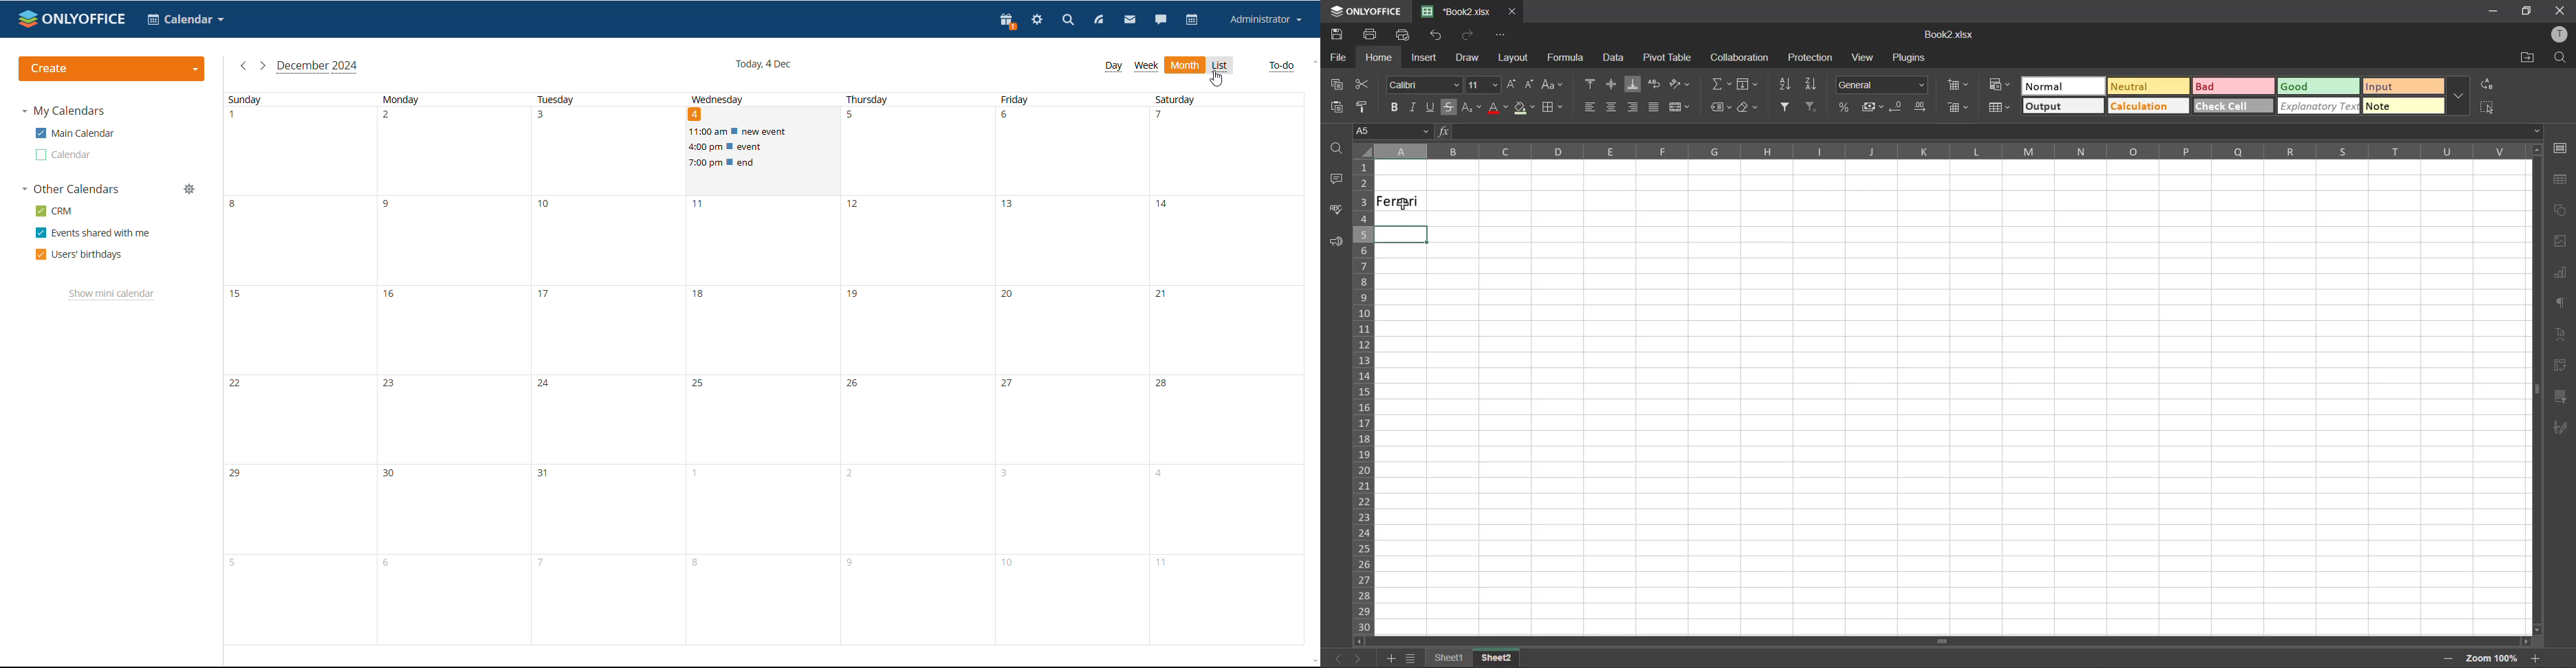  What do you see at coordinates (243, 66) in the screenshot?
I see `previous month` at bounding box center [243, 66].